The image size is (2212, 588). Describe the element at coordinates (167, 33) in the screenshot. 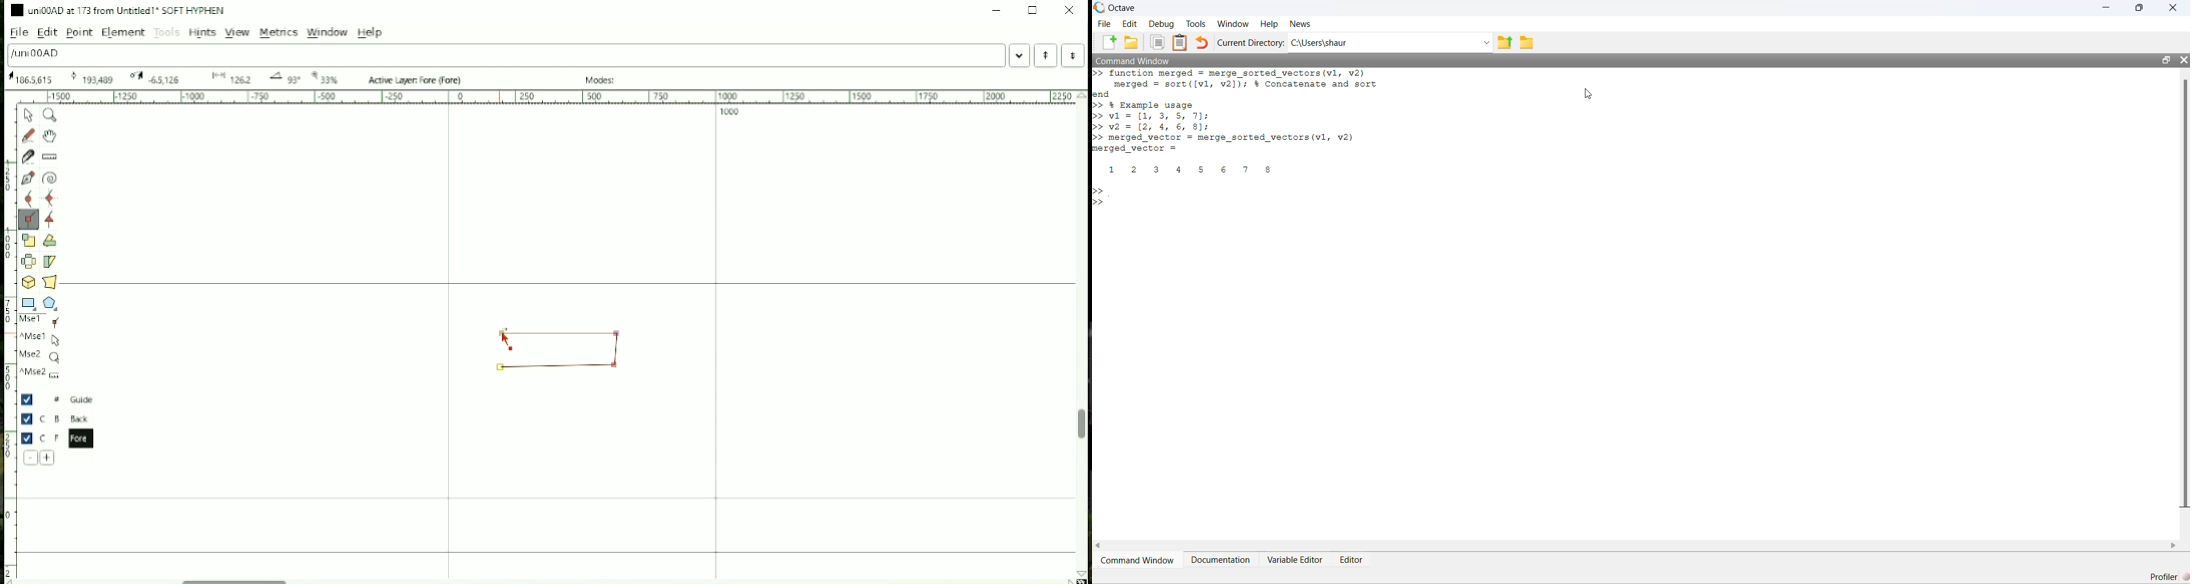

I see `Tools` at that location.